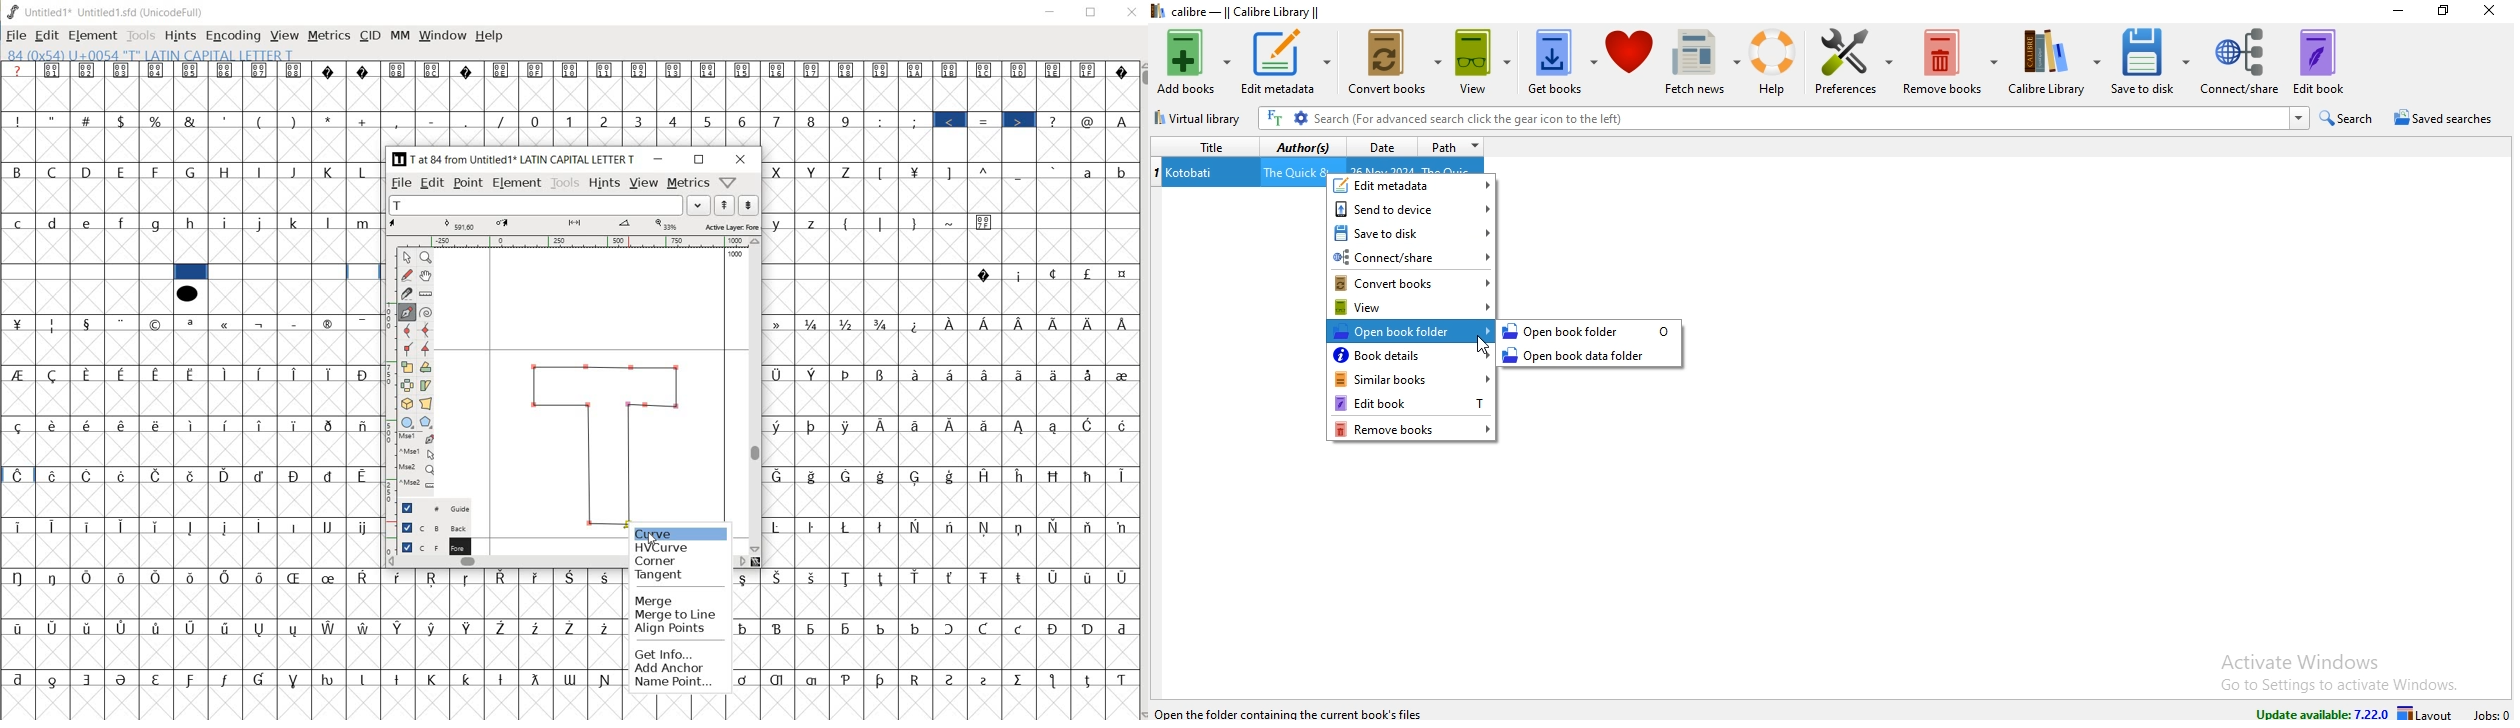 The height and width of the screenshot is (728, 2520). Describe the element at coordinates (192, 323) in the screenshot. I see `Symbol` at that location.